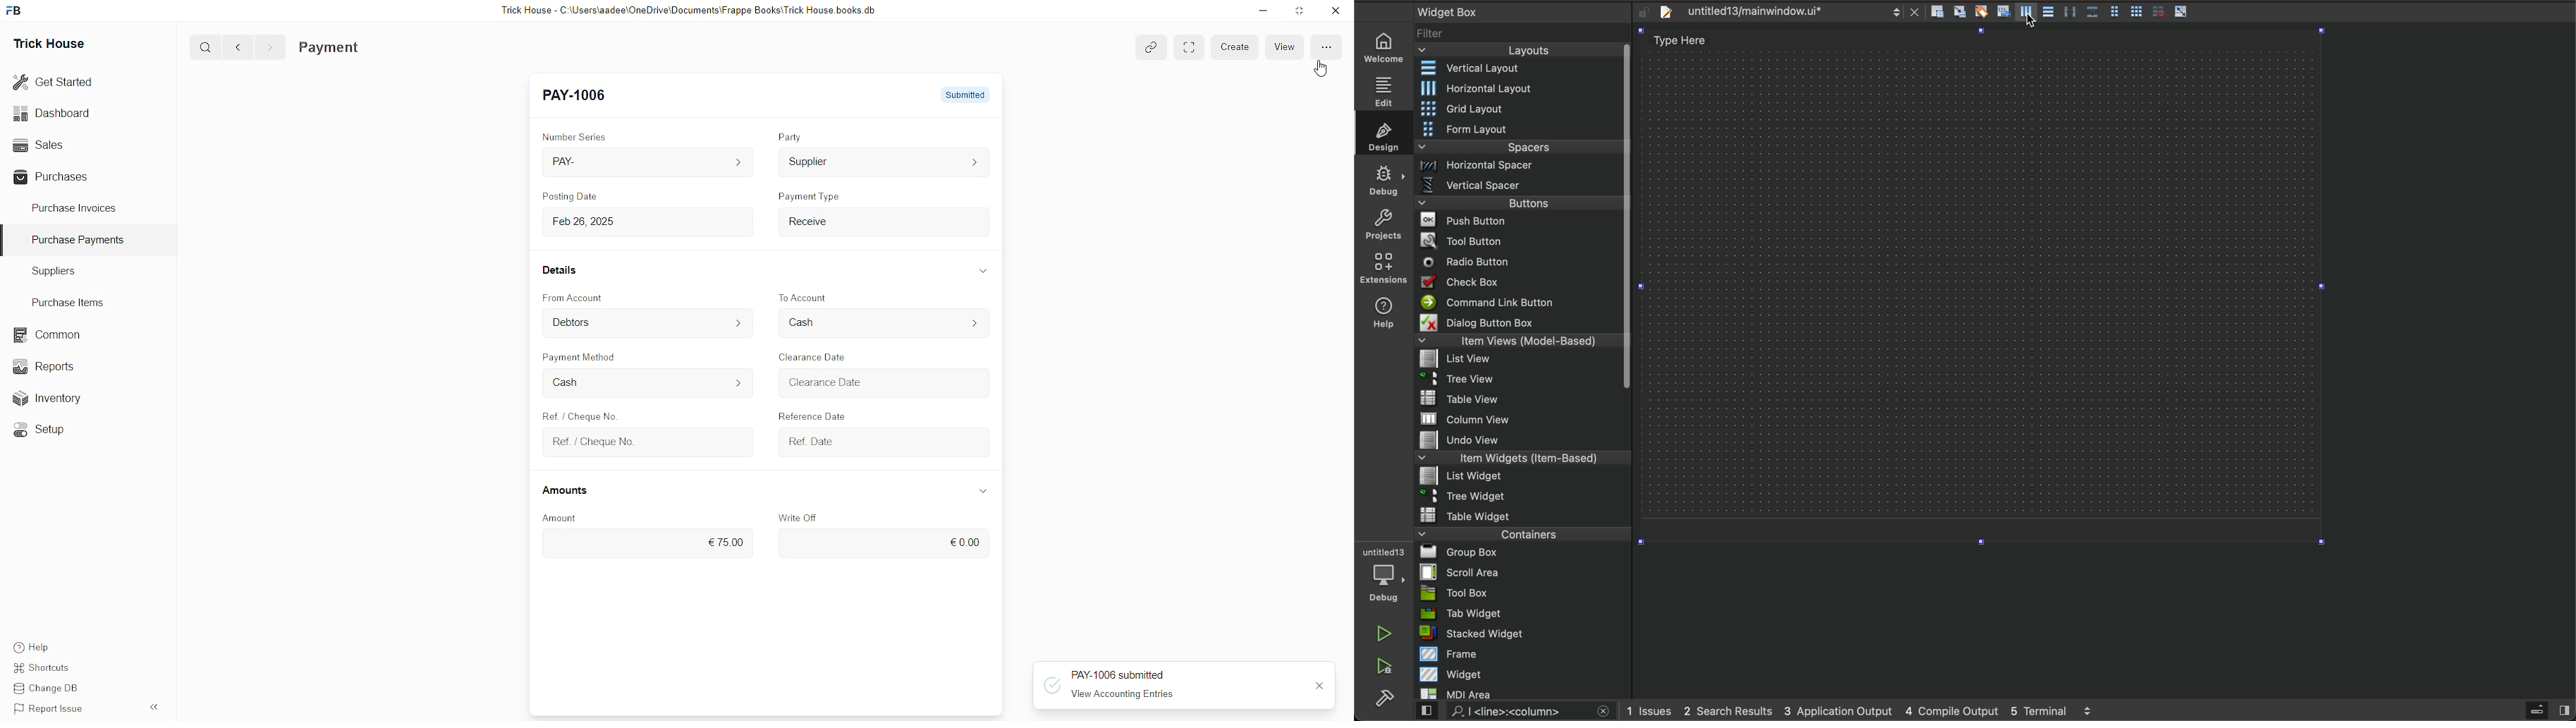 The height and width of the screenshot is (728, 2576). Describe the element at coordinates (647, 322) in the screenshot. I see `Debtors` at that location.